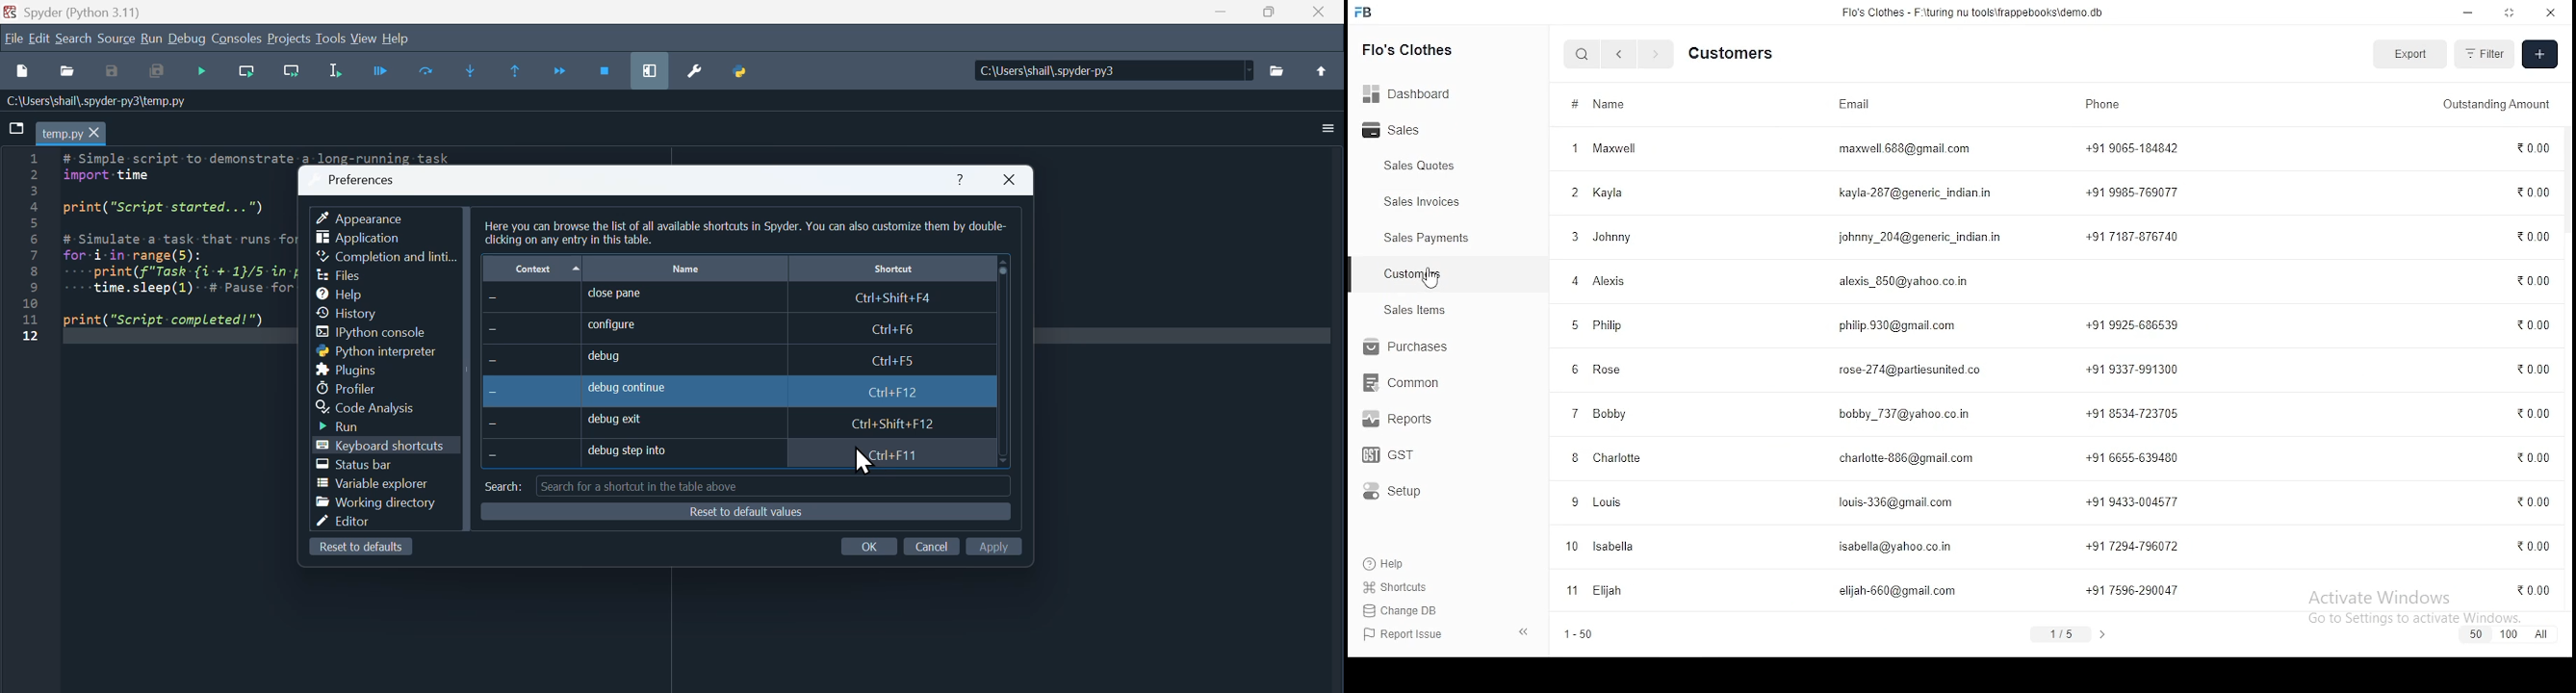 Image resolution: width=2576 pixels, height=700 pixels. Describe the element at coordinates (724, 329) in the screenshot. I see `Configure` at that location.